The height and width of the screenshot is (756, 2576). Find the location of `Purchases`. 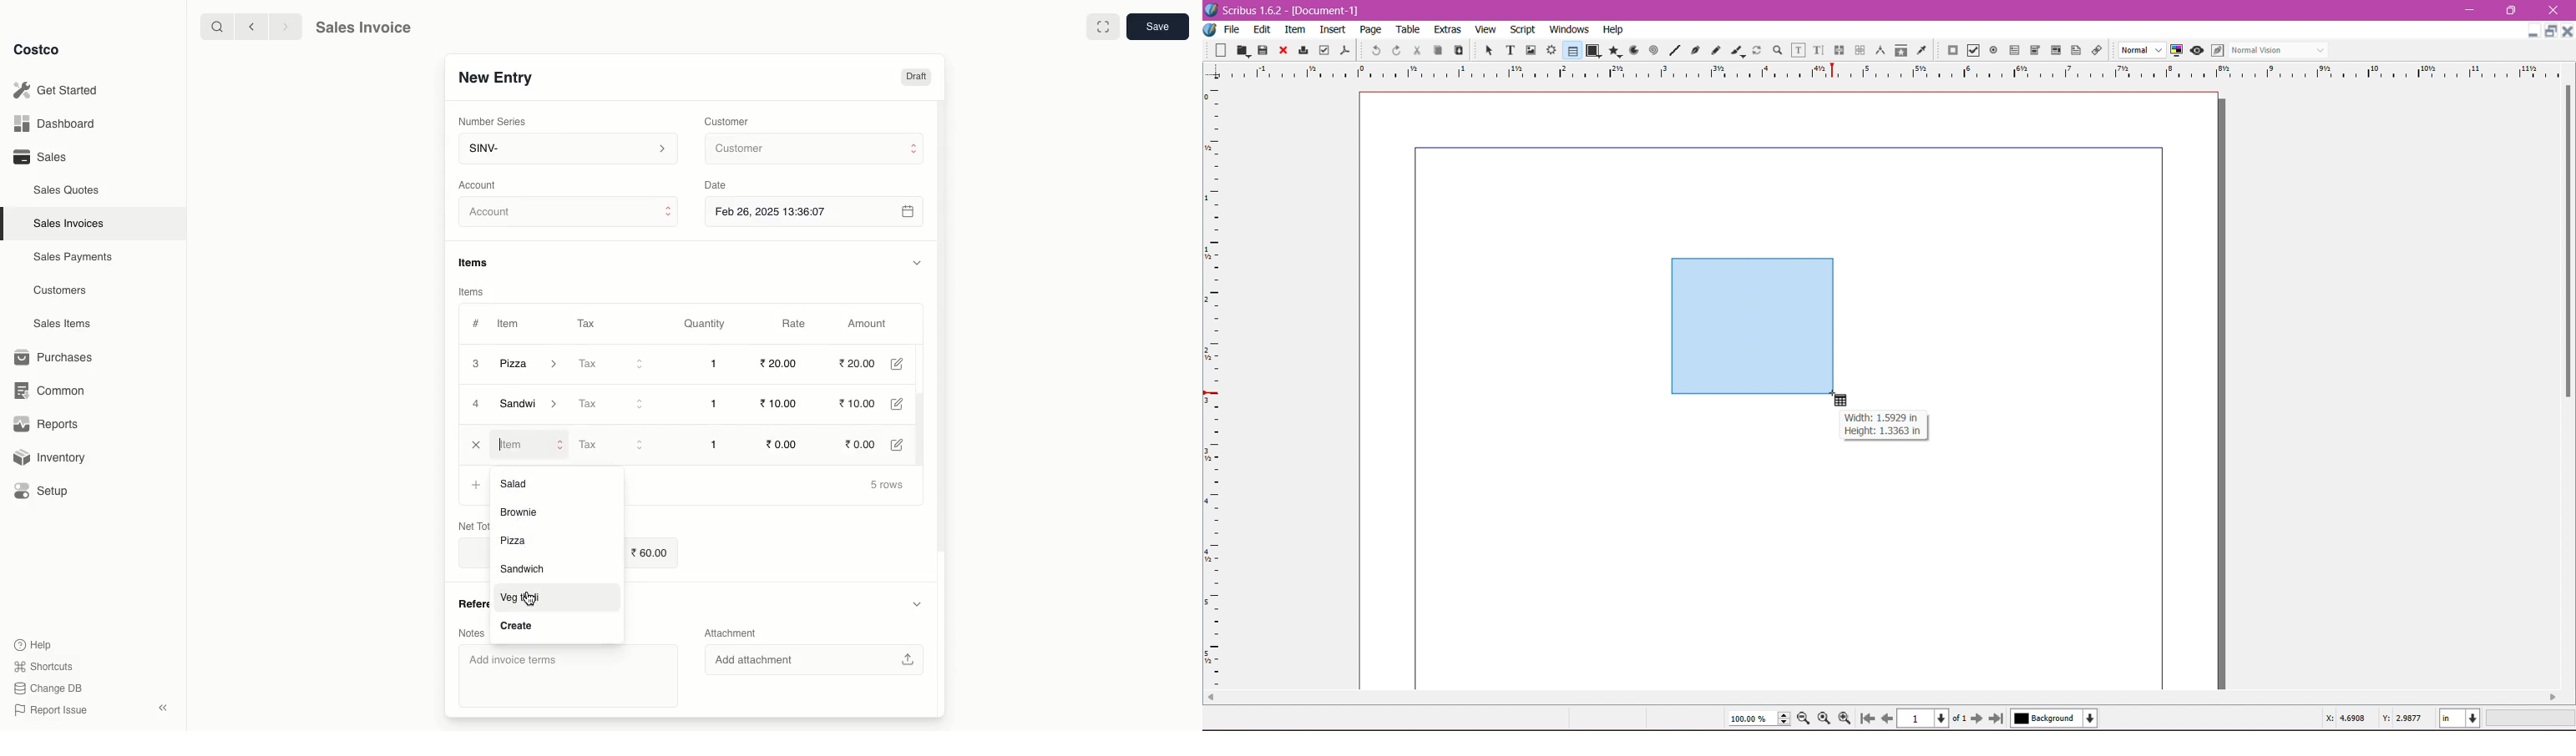

Purchases is located at coordinates (58, 357).